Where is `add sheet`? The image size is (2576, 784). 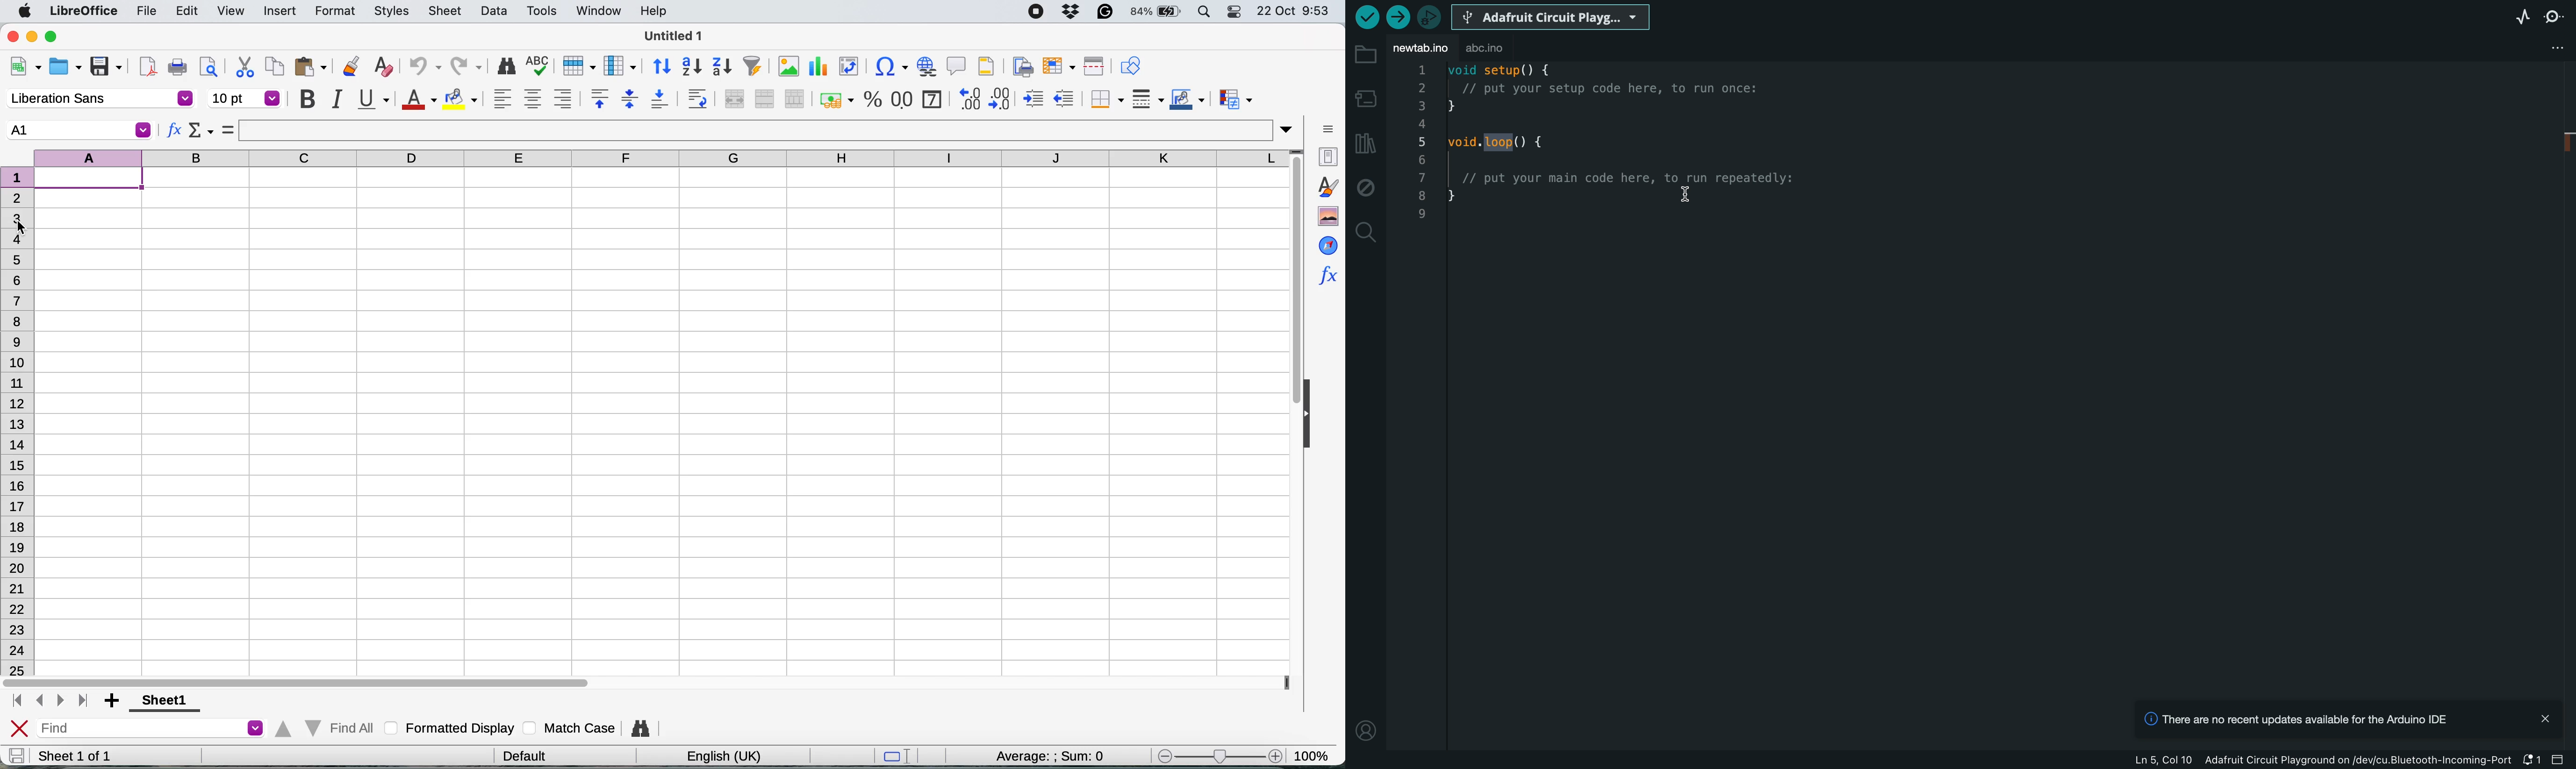 add sheet is located at coordinates (114, 701).